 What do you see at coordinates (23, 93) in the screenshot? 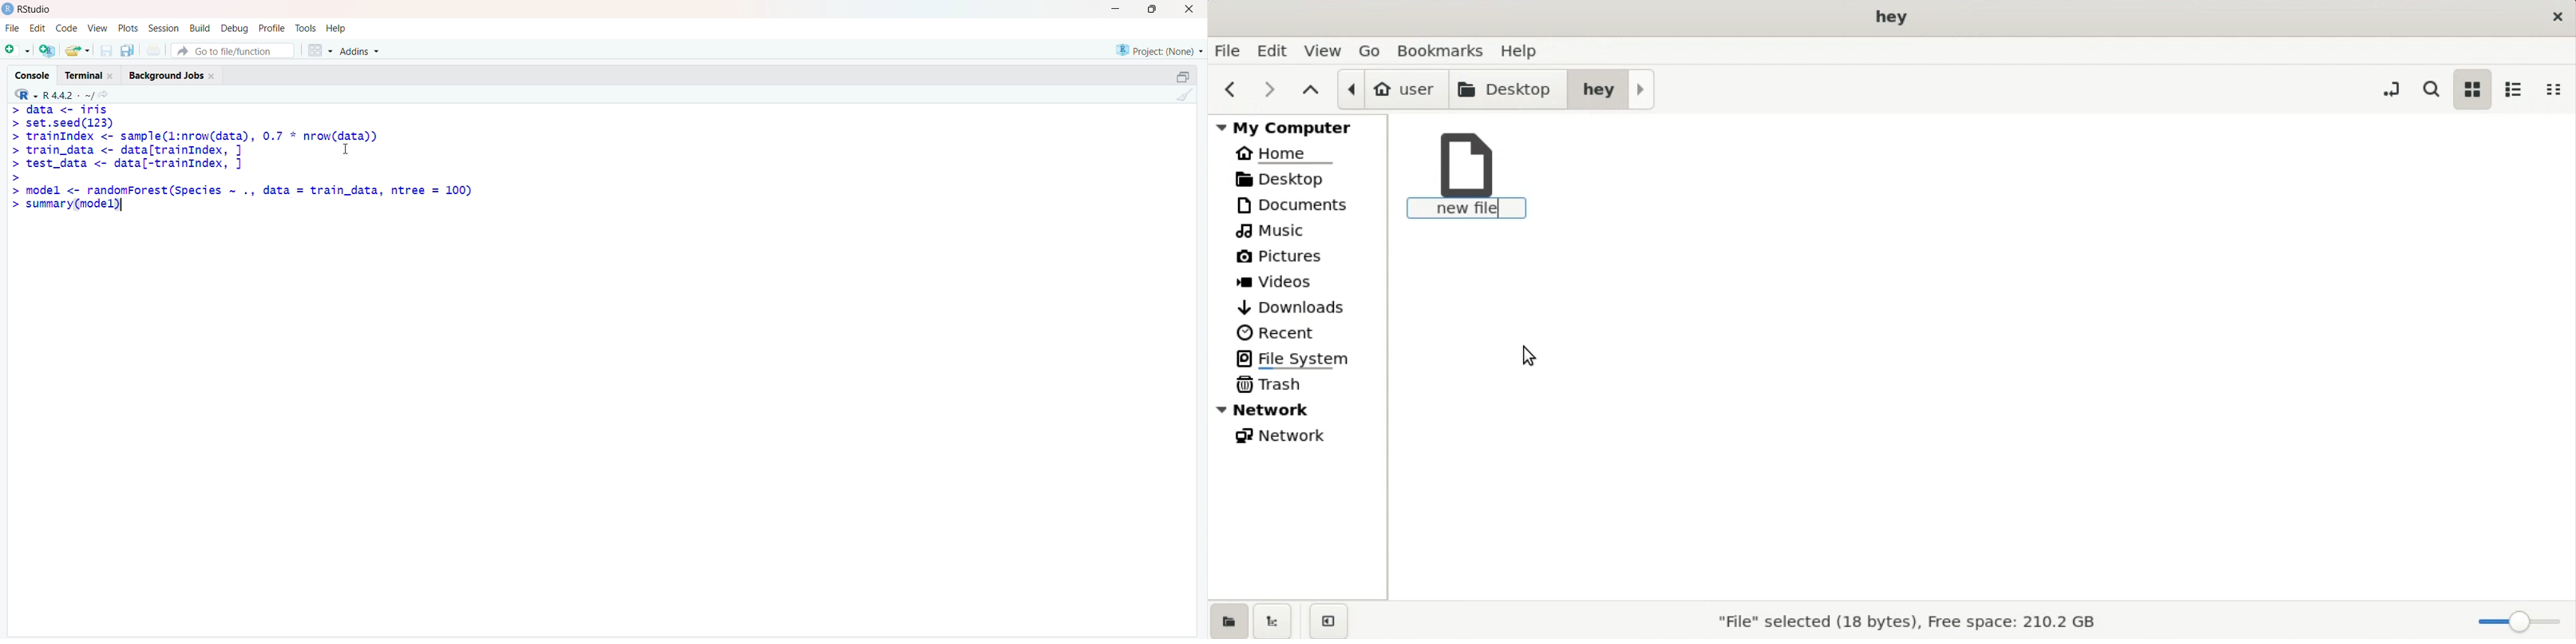
I see `RStudio logo` at bounding box center [23, 93].